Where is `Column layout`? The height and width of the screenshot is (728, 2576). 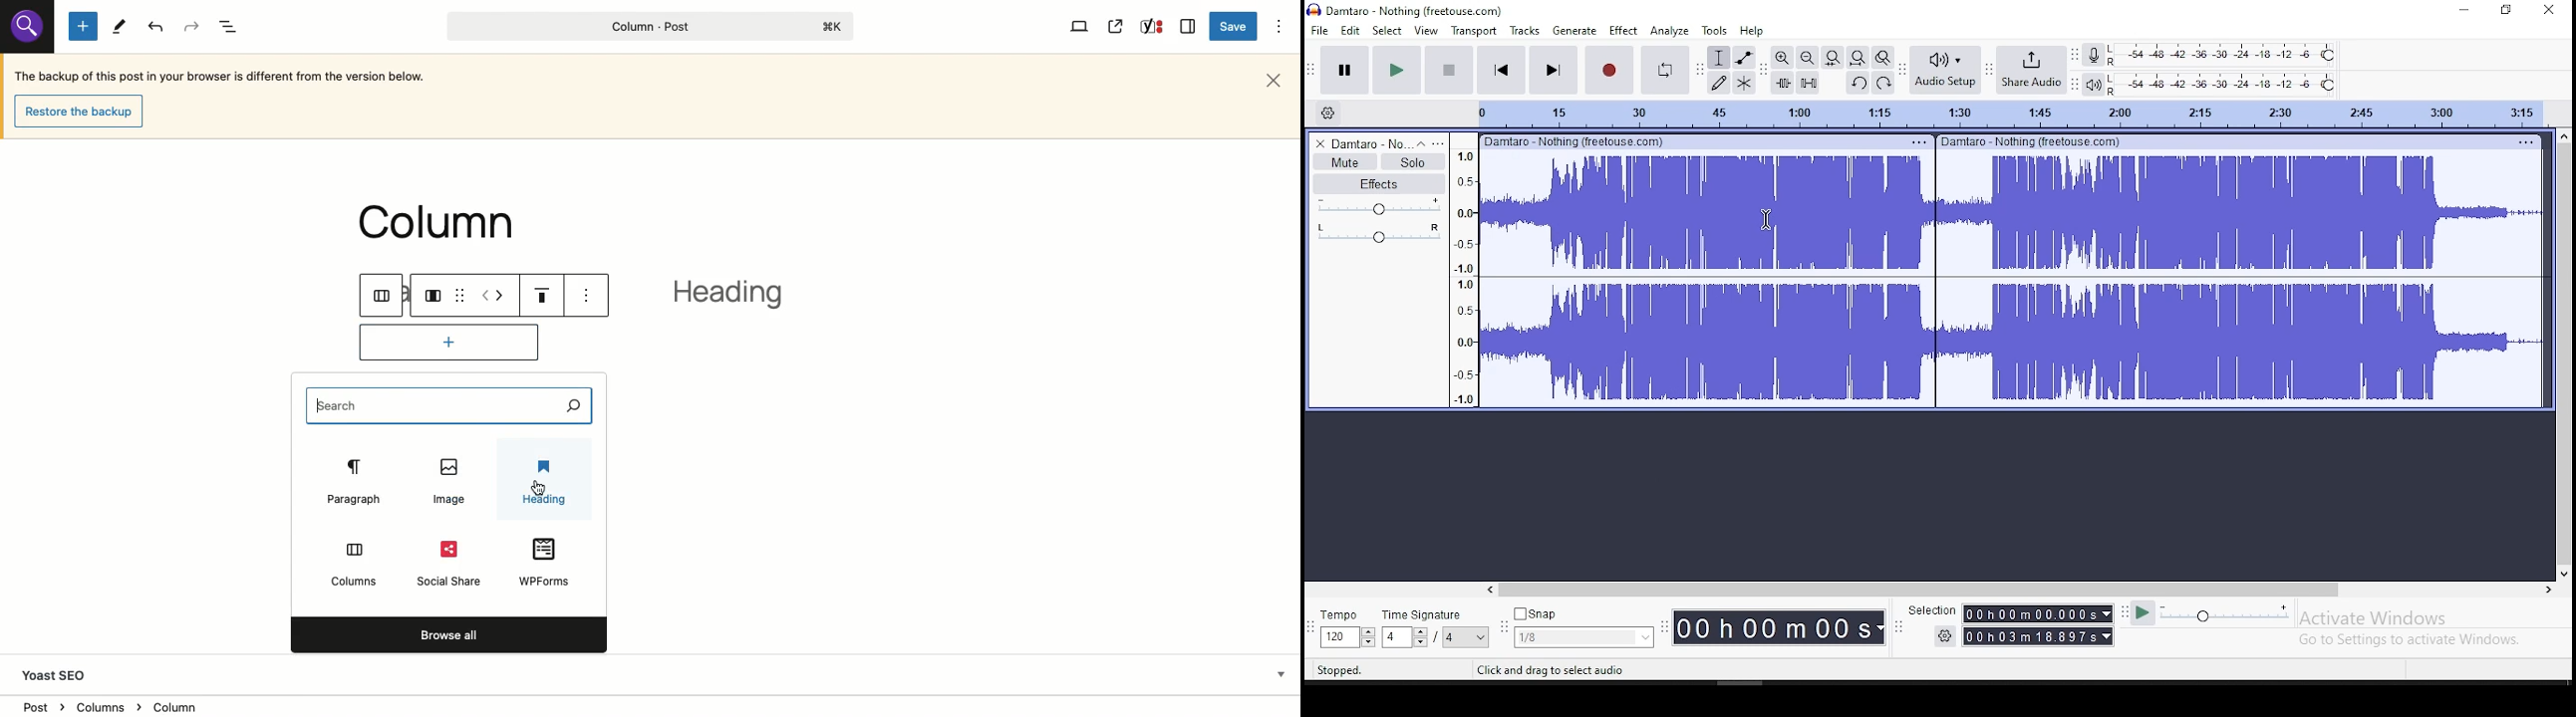 Column layout is located at coordinates (435, 294).